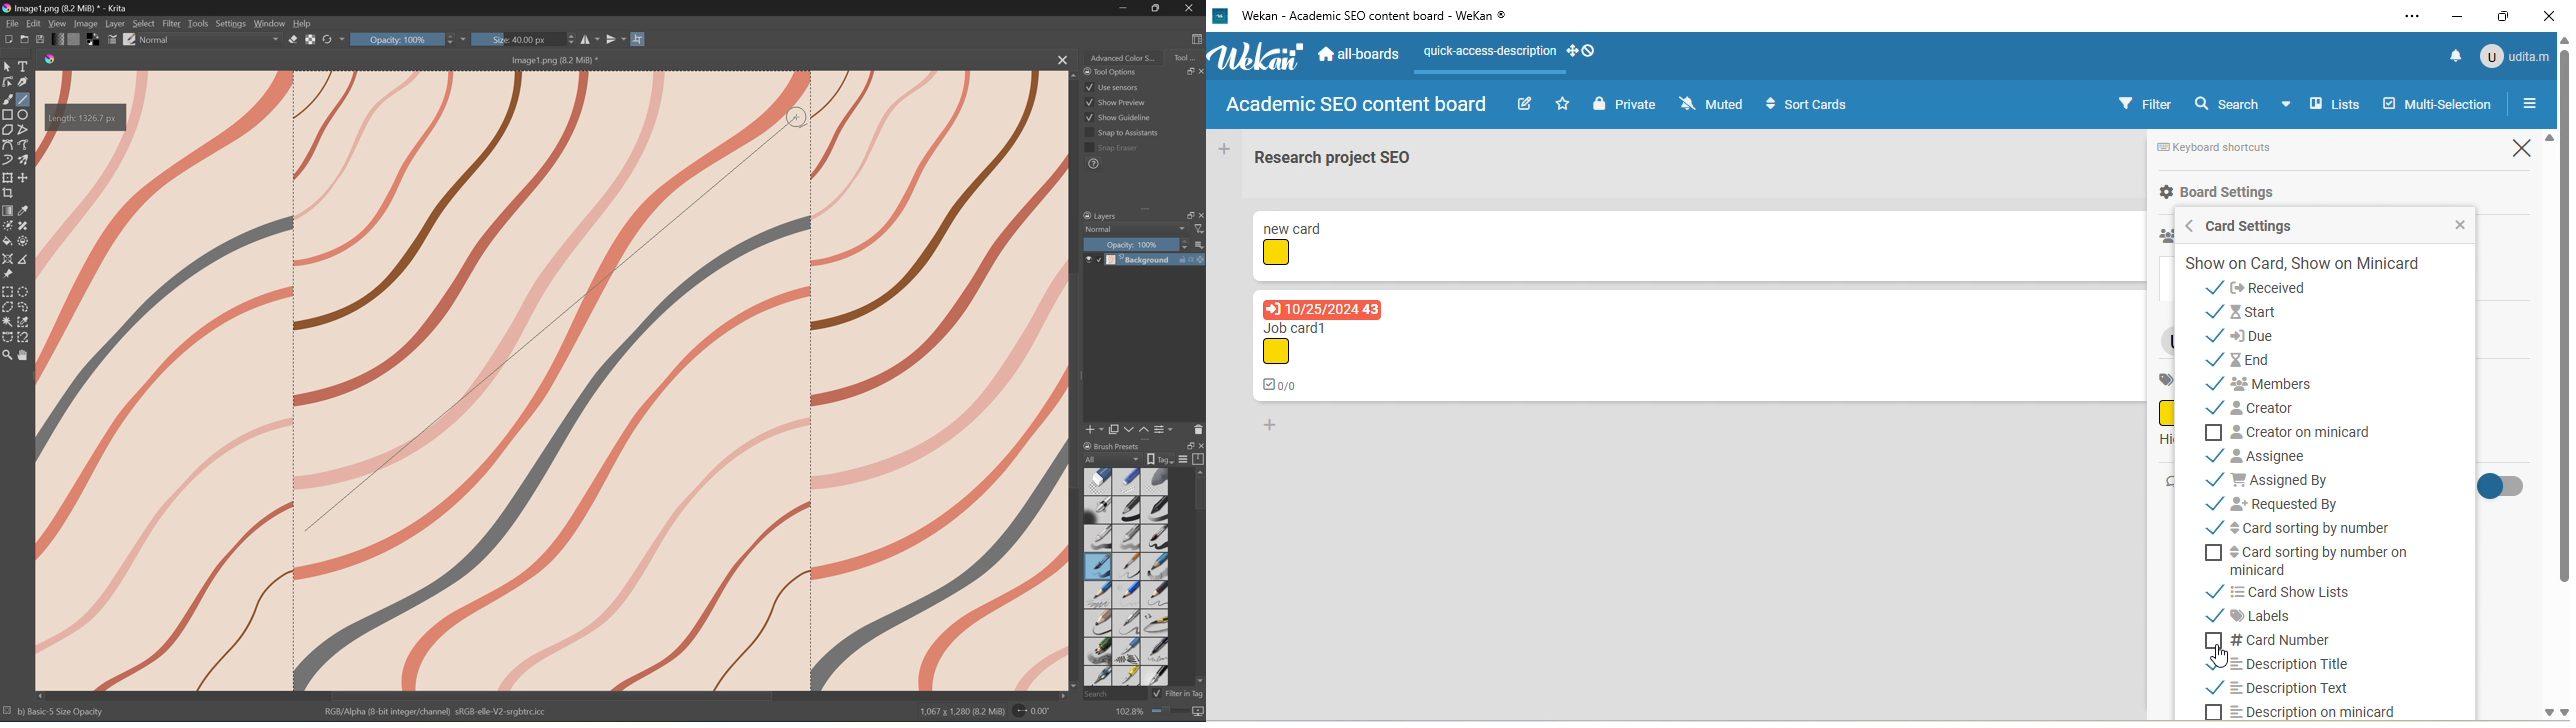  What do you see at coordinates (1112, 693) in the screenshot?
I see `Search` at bounding box center [1112, 693].